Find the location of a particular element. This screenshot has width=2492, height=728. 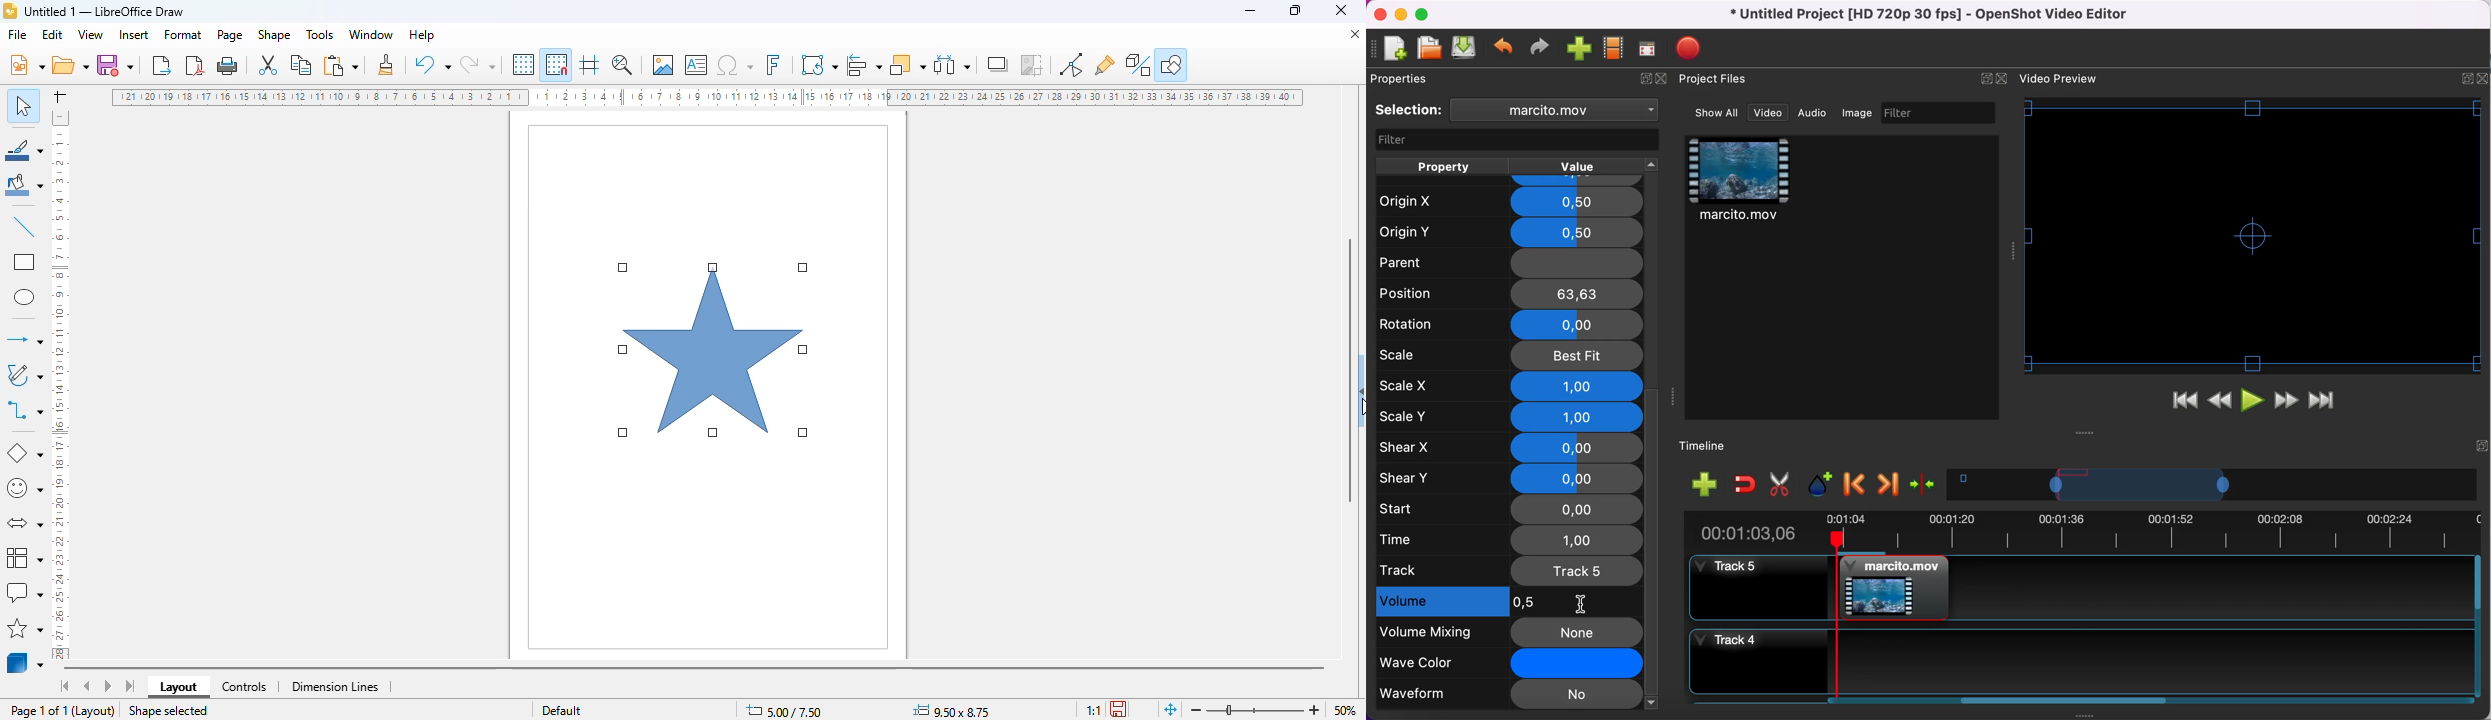

horizontal scroll bar is located at coordinates (697, 668).